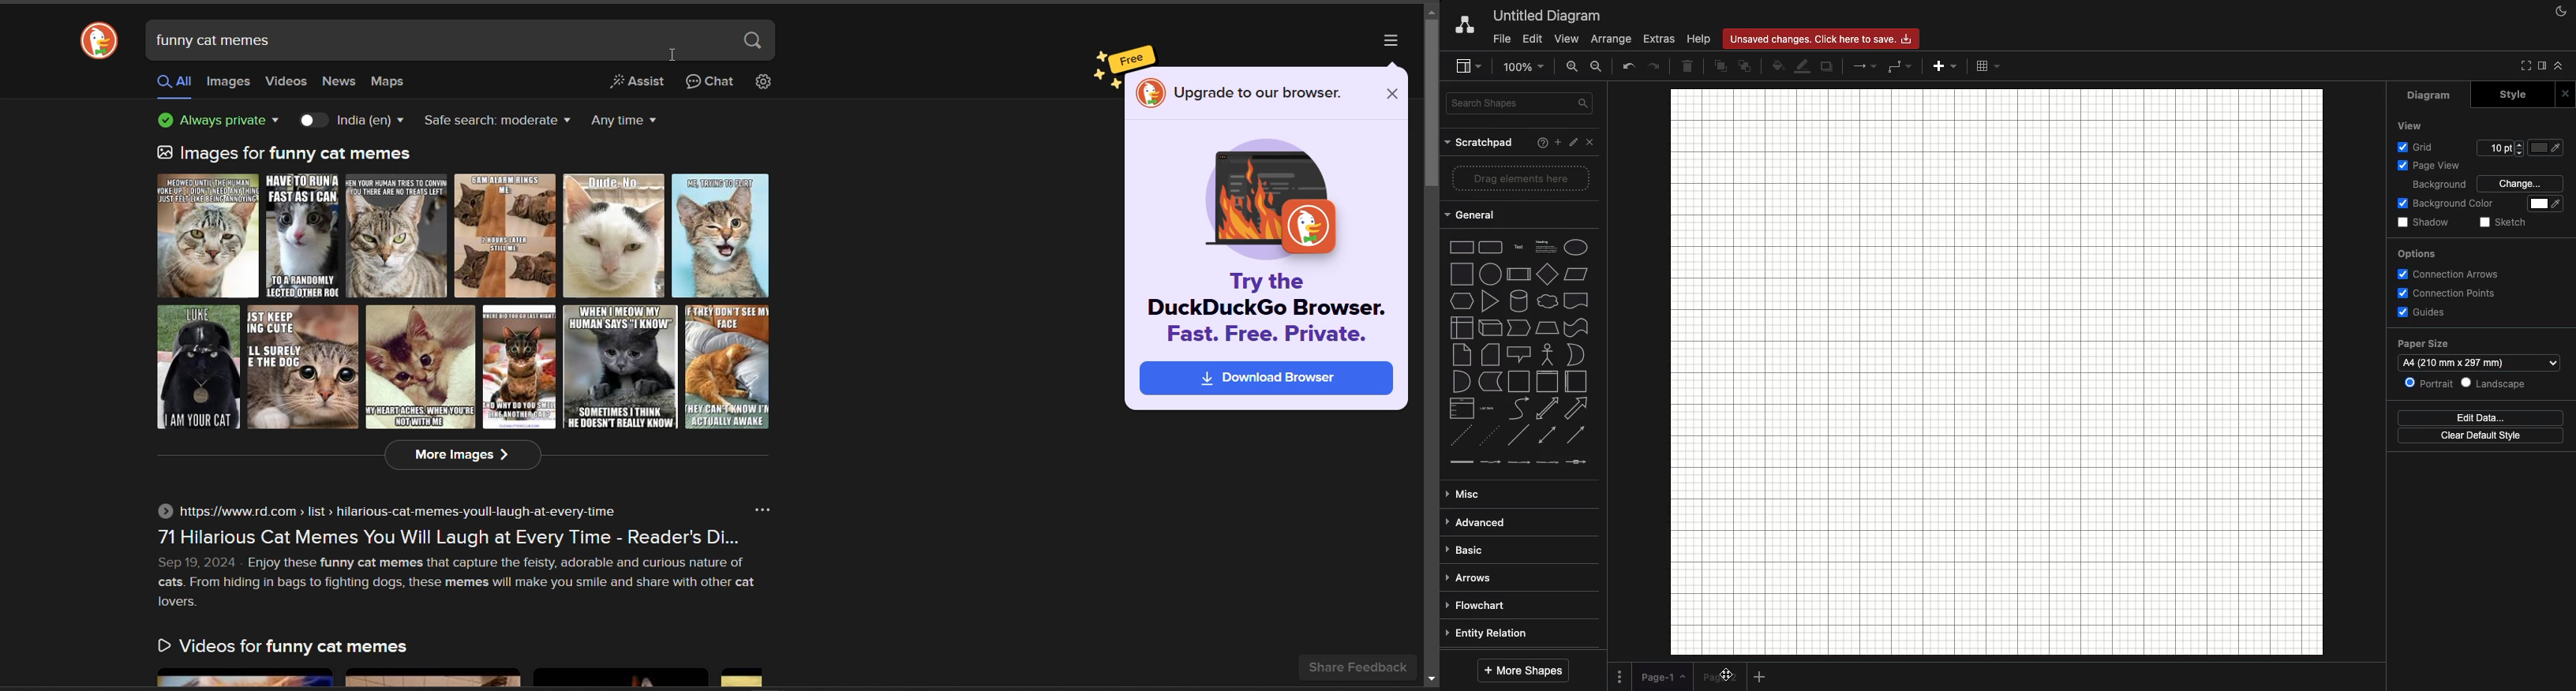 This screenshot has width=2576, height=700. Describe the element at coordinates (2409, 125) in the screenshot. I see `View` at that location.